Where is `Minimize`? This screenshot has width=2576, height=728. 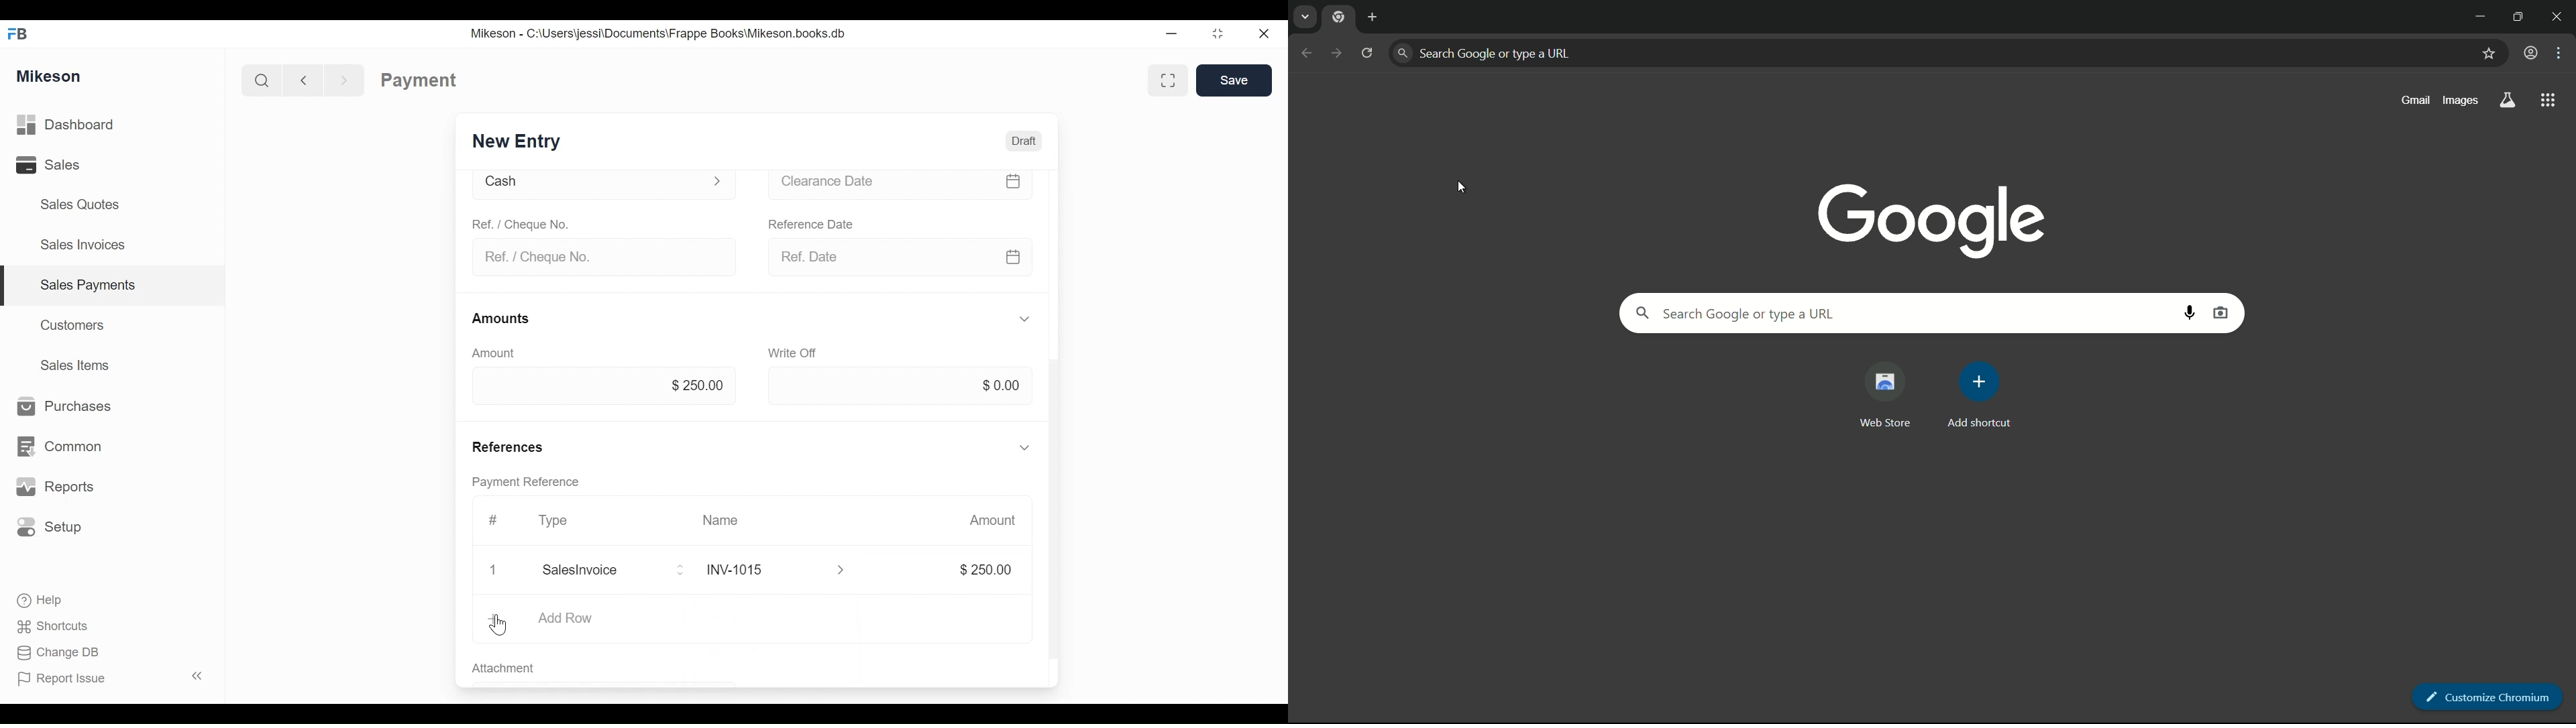 Minimize is located at coordinates (1171, 36).